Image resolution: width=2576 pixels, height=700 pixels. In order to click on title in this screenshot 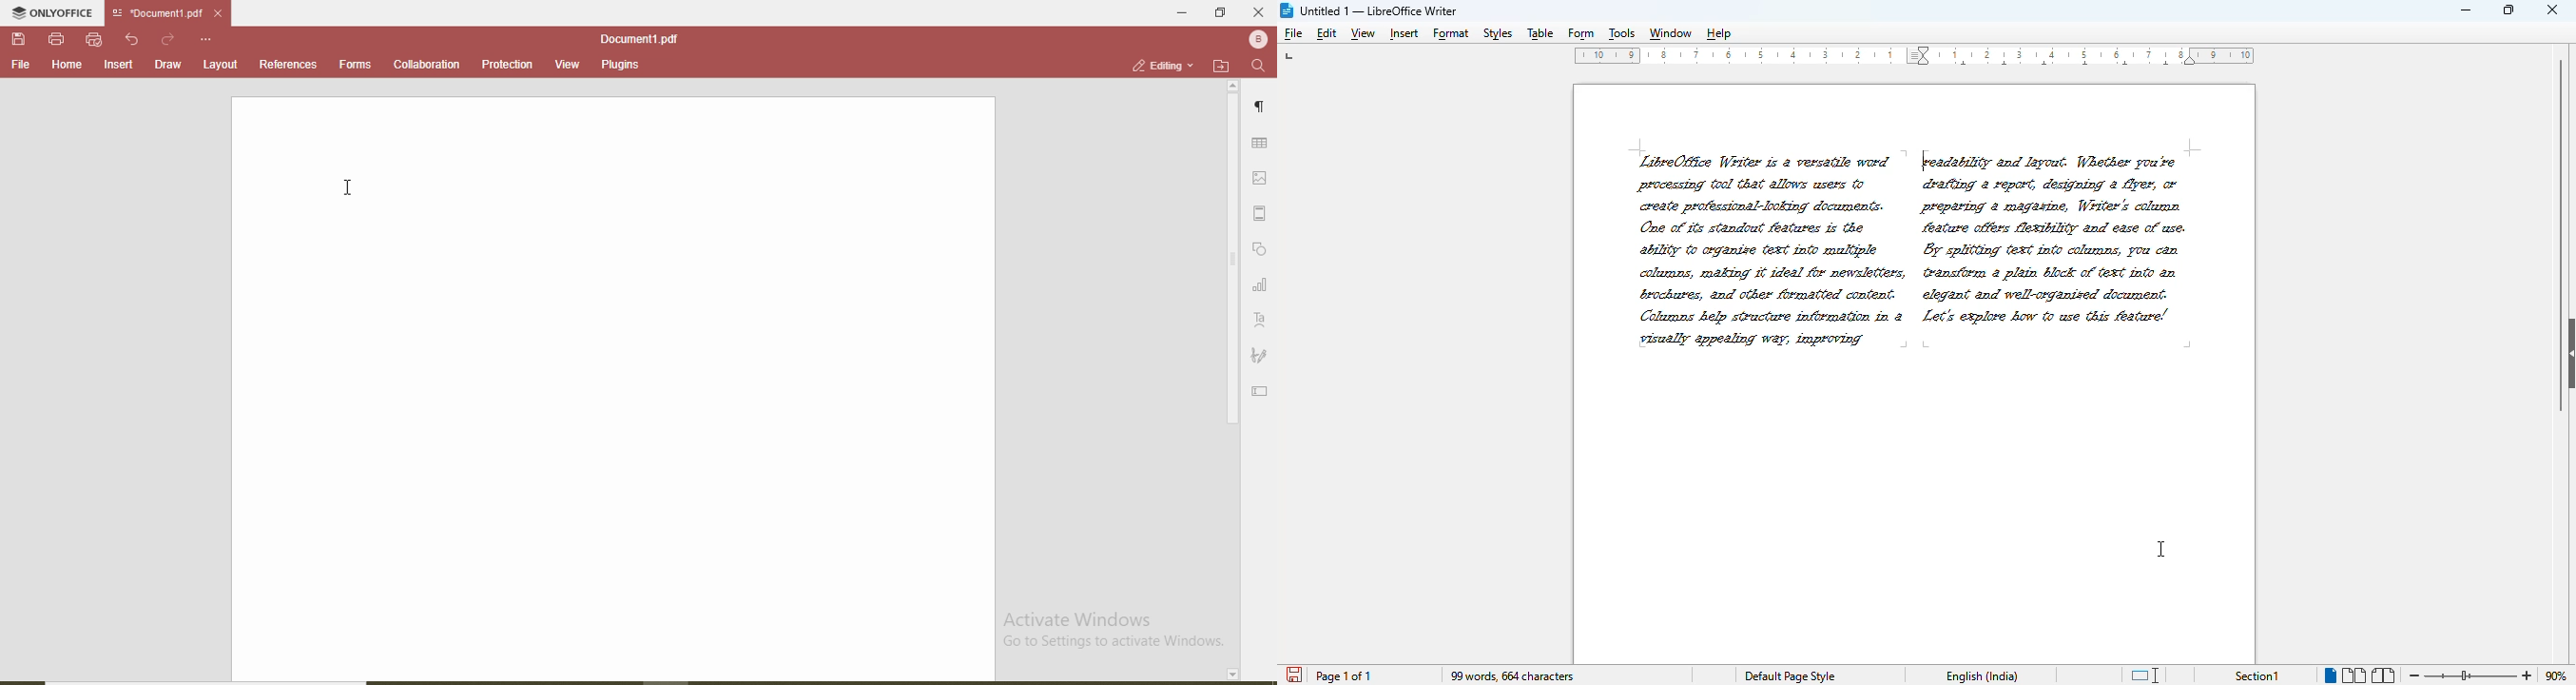, I will do `click(1378, 10)`.